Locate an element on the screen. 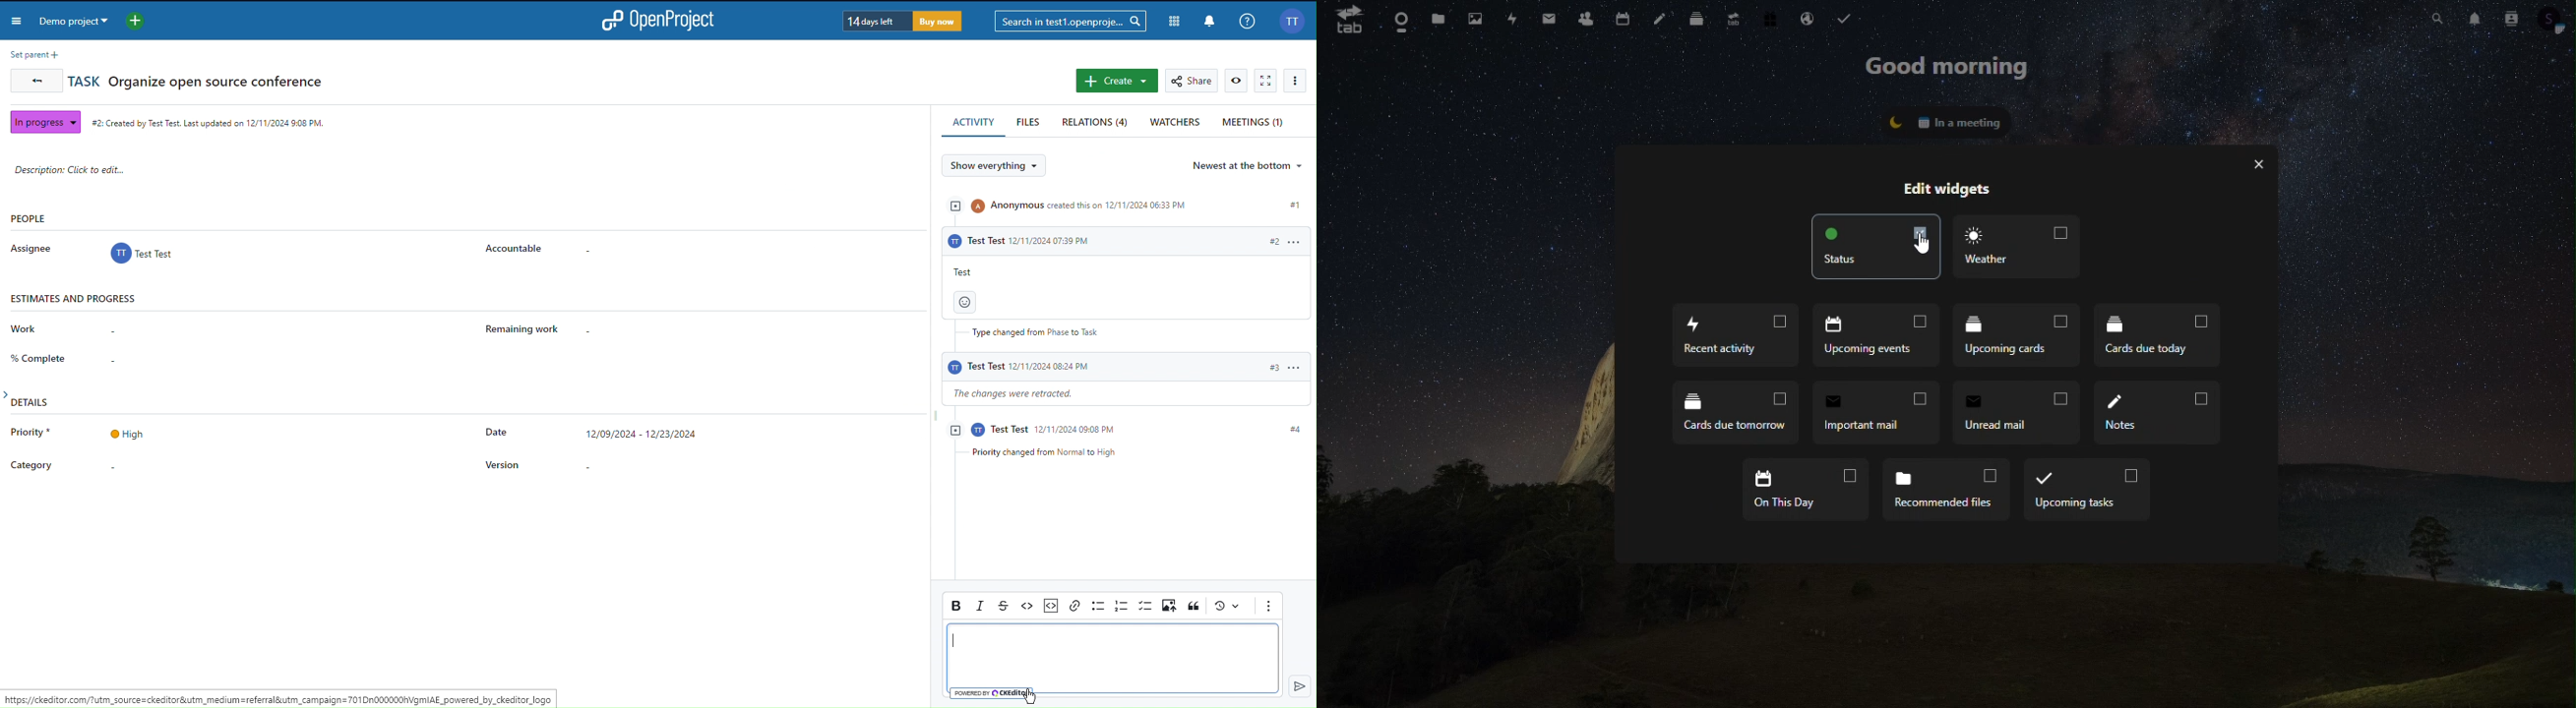 The image size is (2576, 728). in a meeting is located at coordinates (1947, 119).